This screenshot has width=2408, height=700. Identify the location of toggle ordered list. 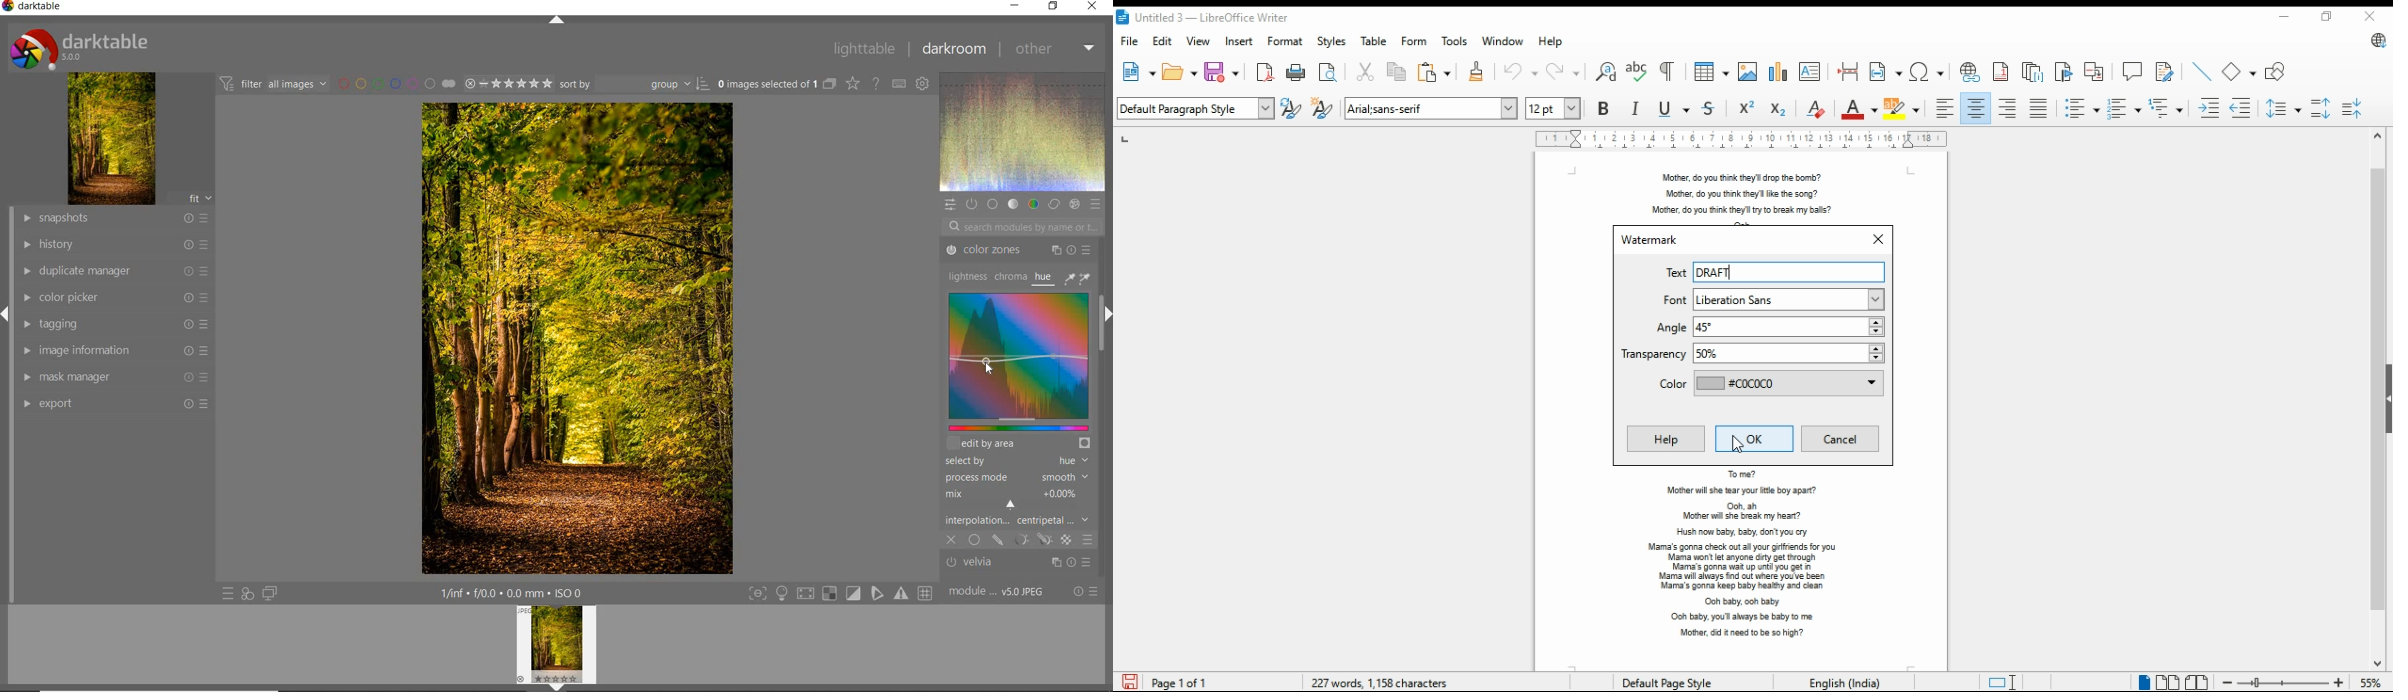
(2123, 109).